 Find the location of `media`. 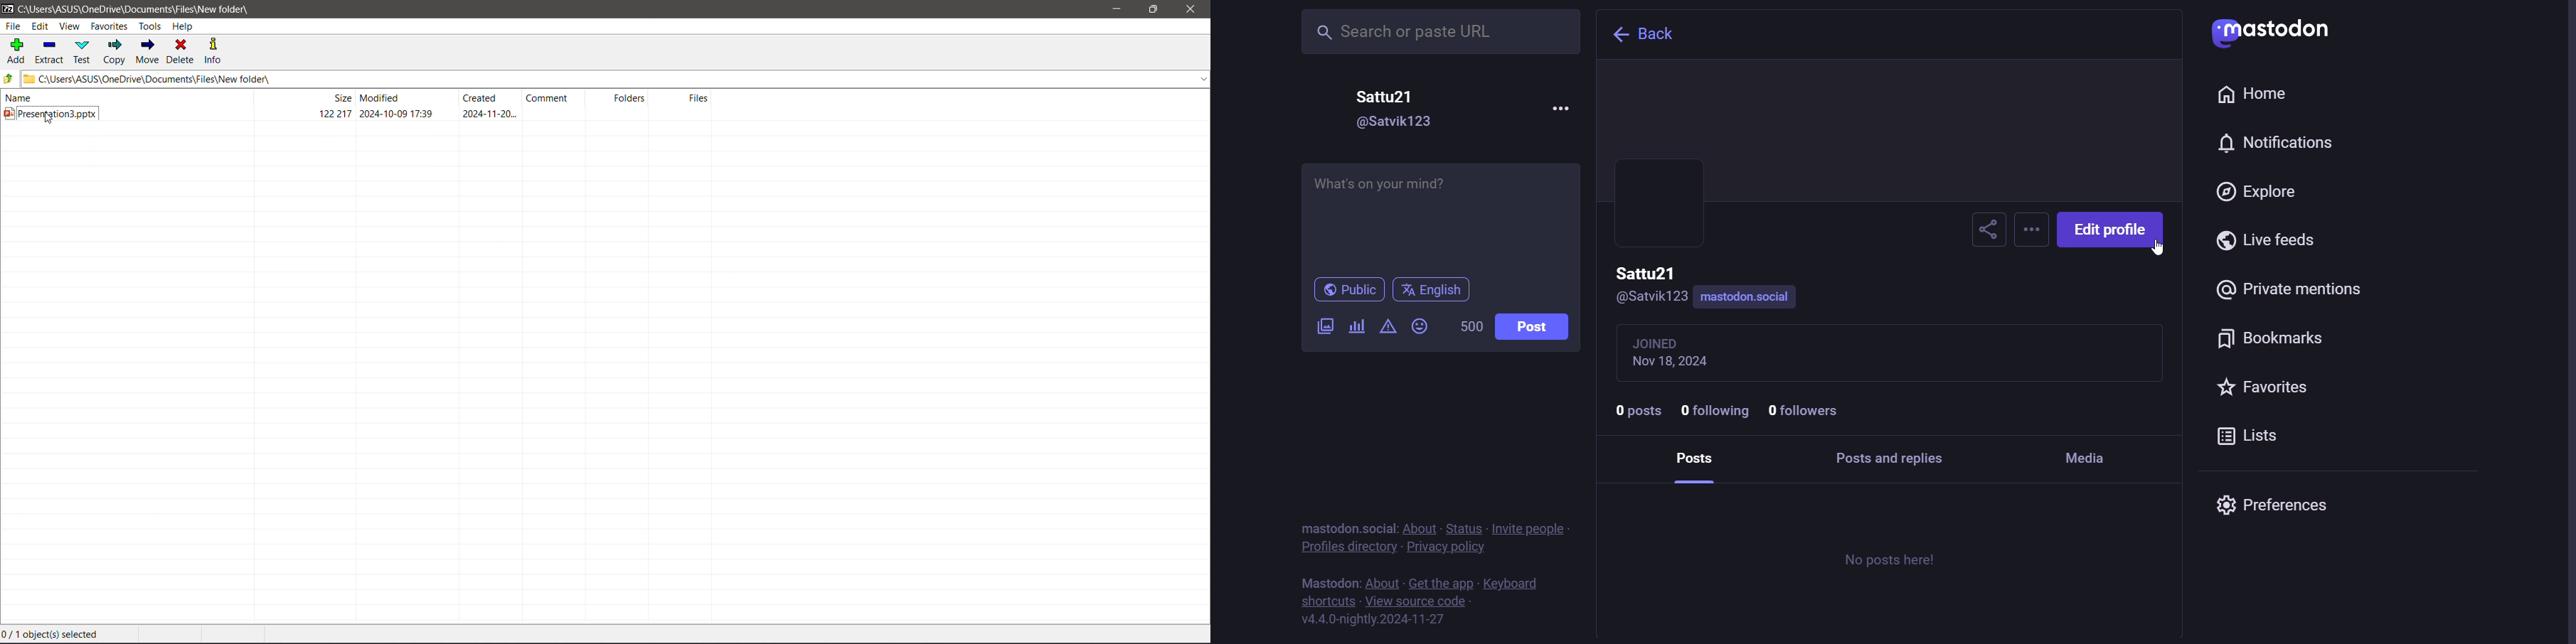

media is located at coordinates (2090, 459).